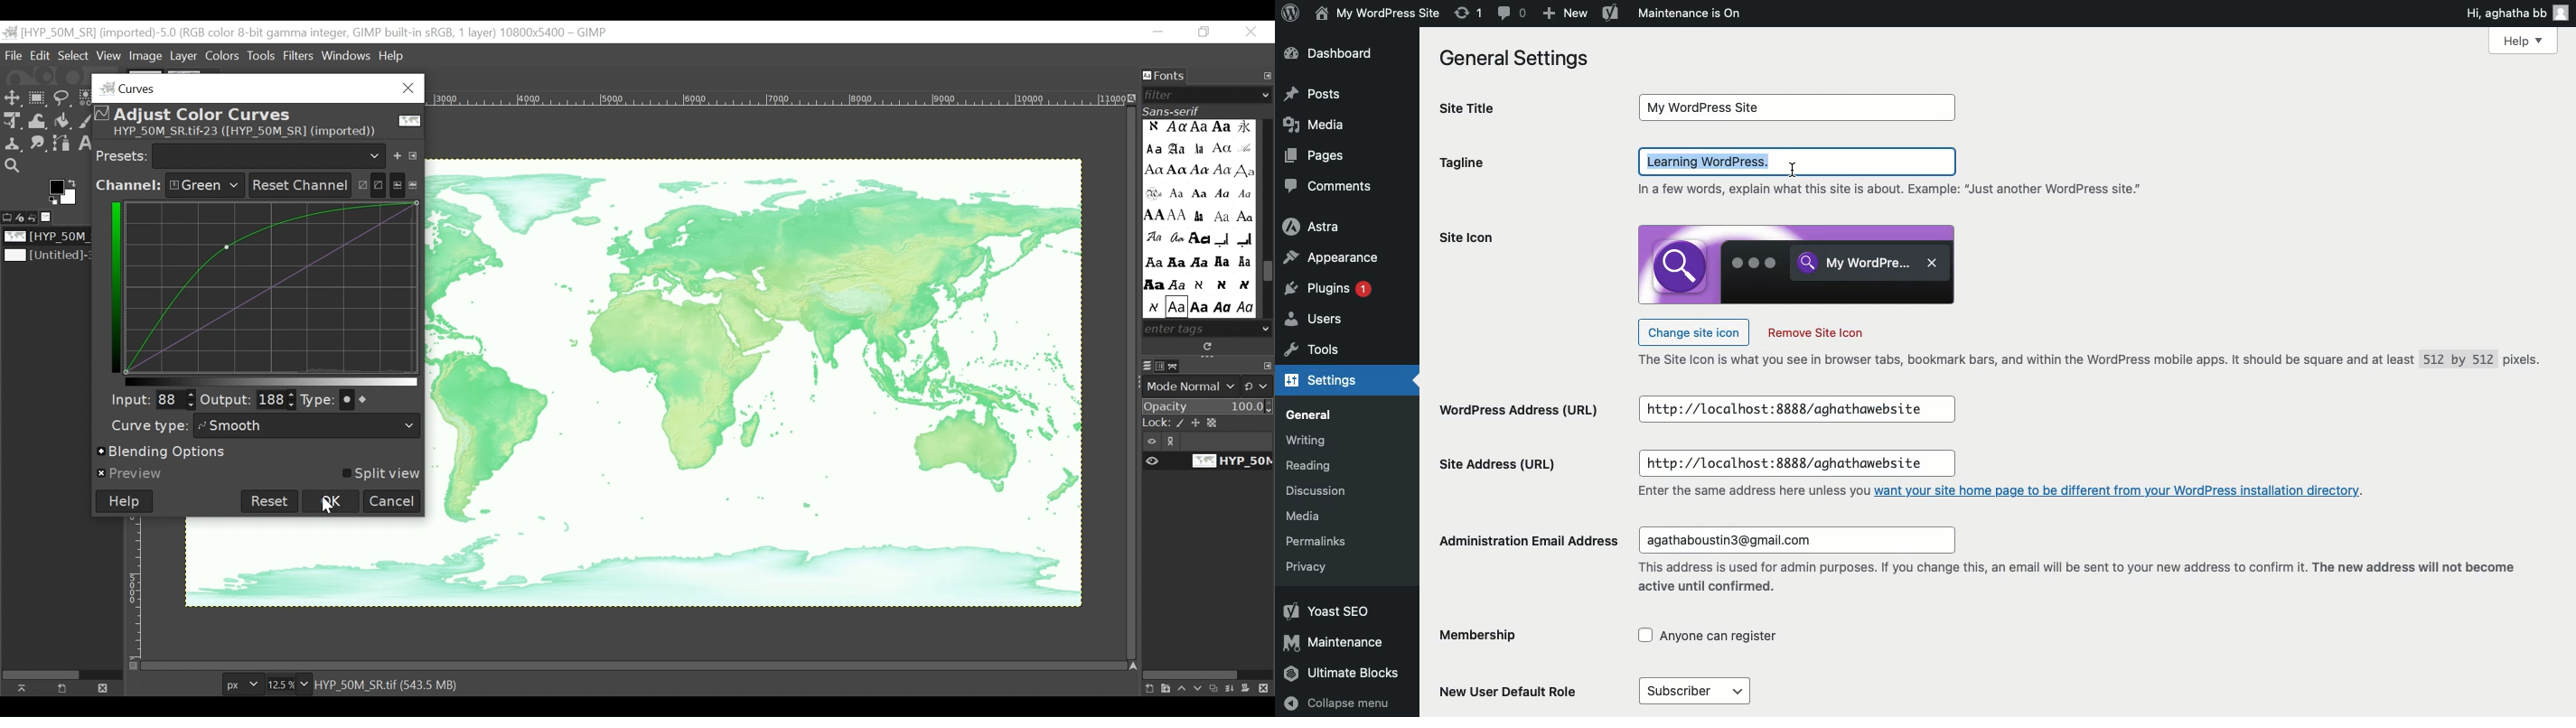 The image size is (2576, 728). I want to click on Create a new display, so click(62, 688).